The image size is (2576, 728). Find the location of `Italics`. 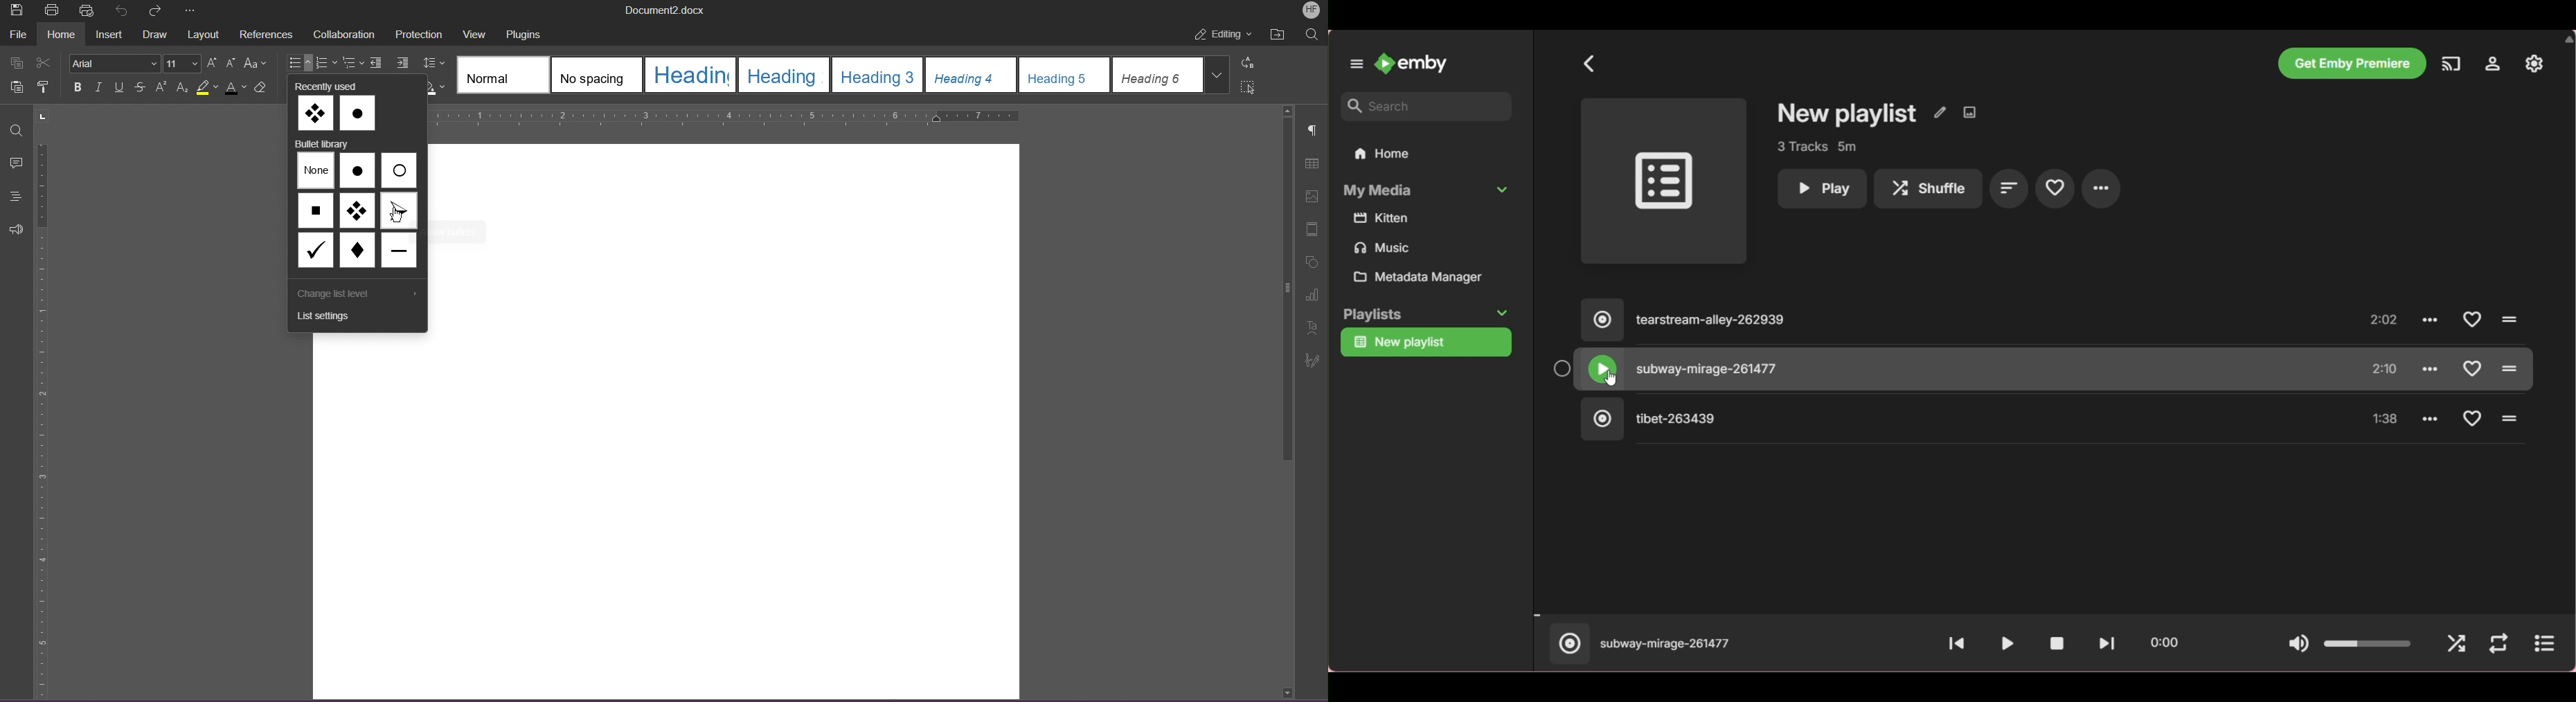

Italics is located at coordinates (100, 87).